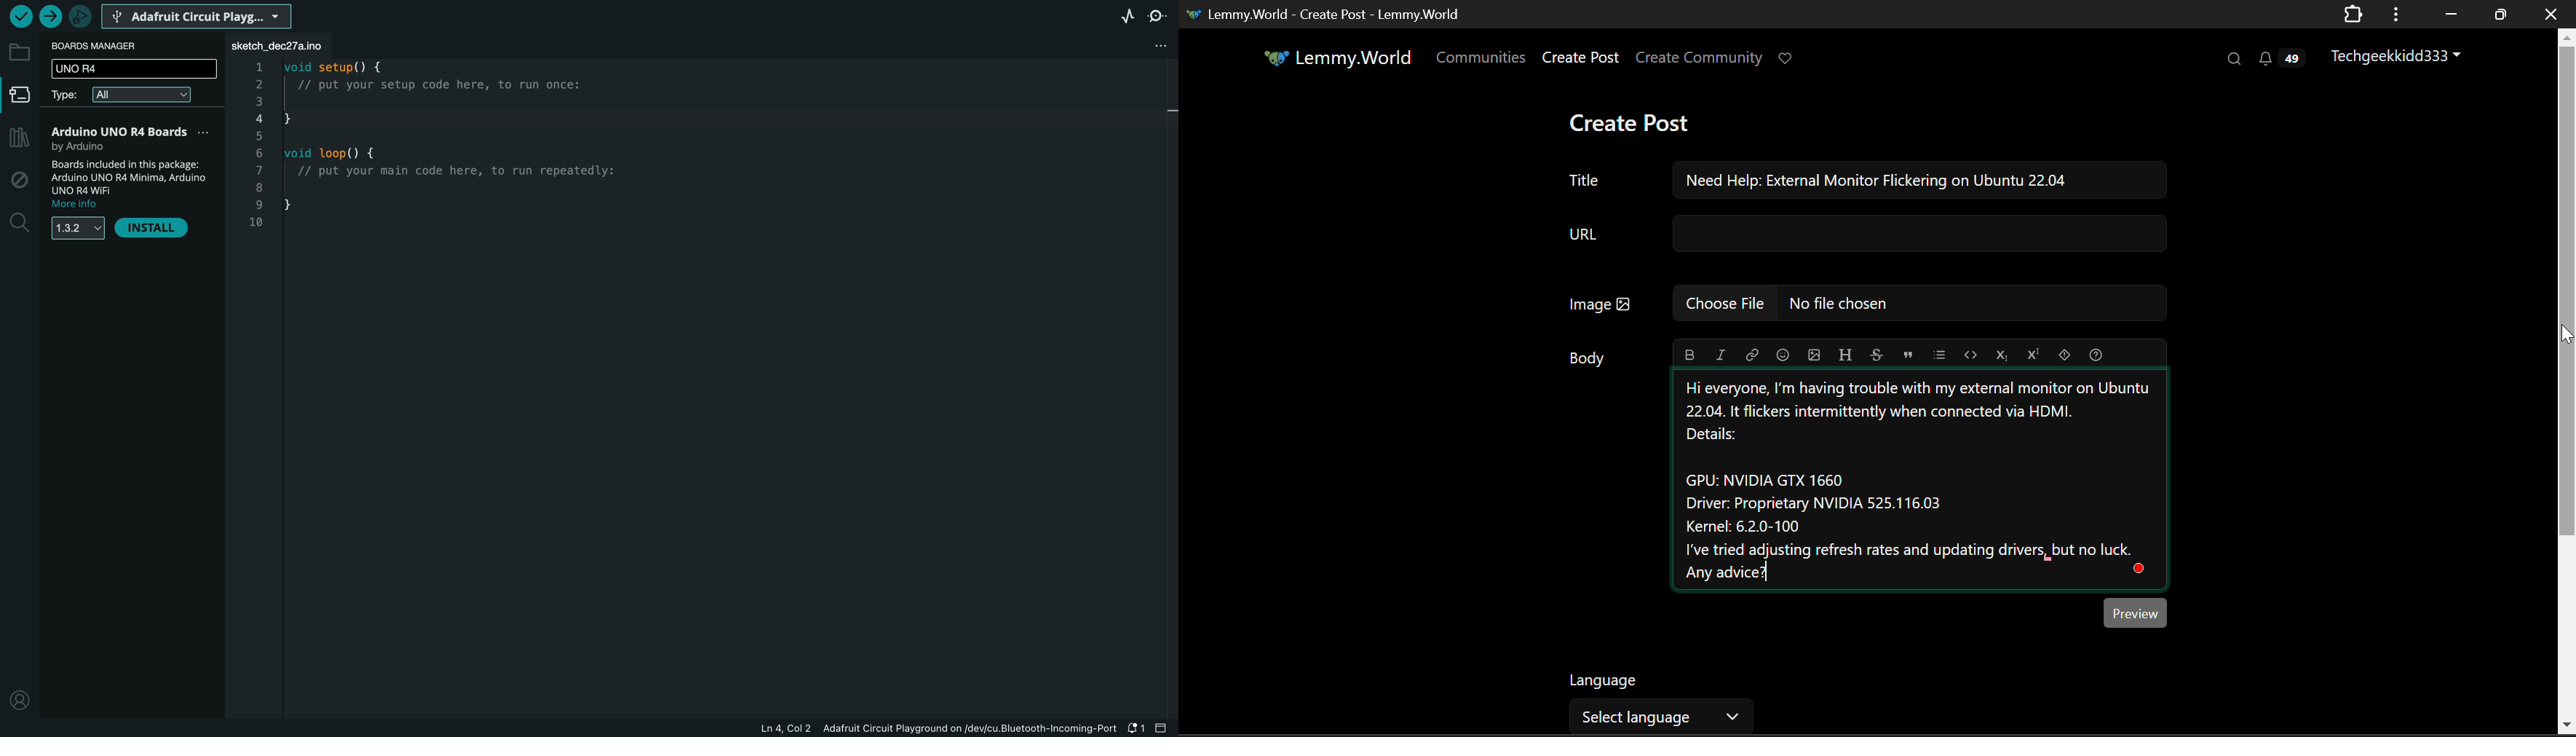 This screenshot has height=756, width=2576. Describe the element at coordinates (1585, 177) in the screenshot. I see `Post Title Textbox Field` at that location.